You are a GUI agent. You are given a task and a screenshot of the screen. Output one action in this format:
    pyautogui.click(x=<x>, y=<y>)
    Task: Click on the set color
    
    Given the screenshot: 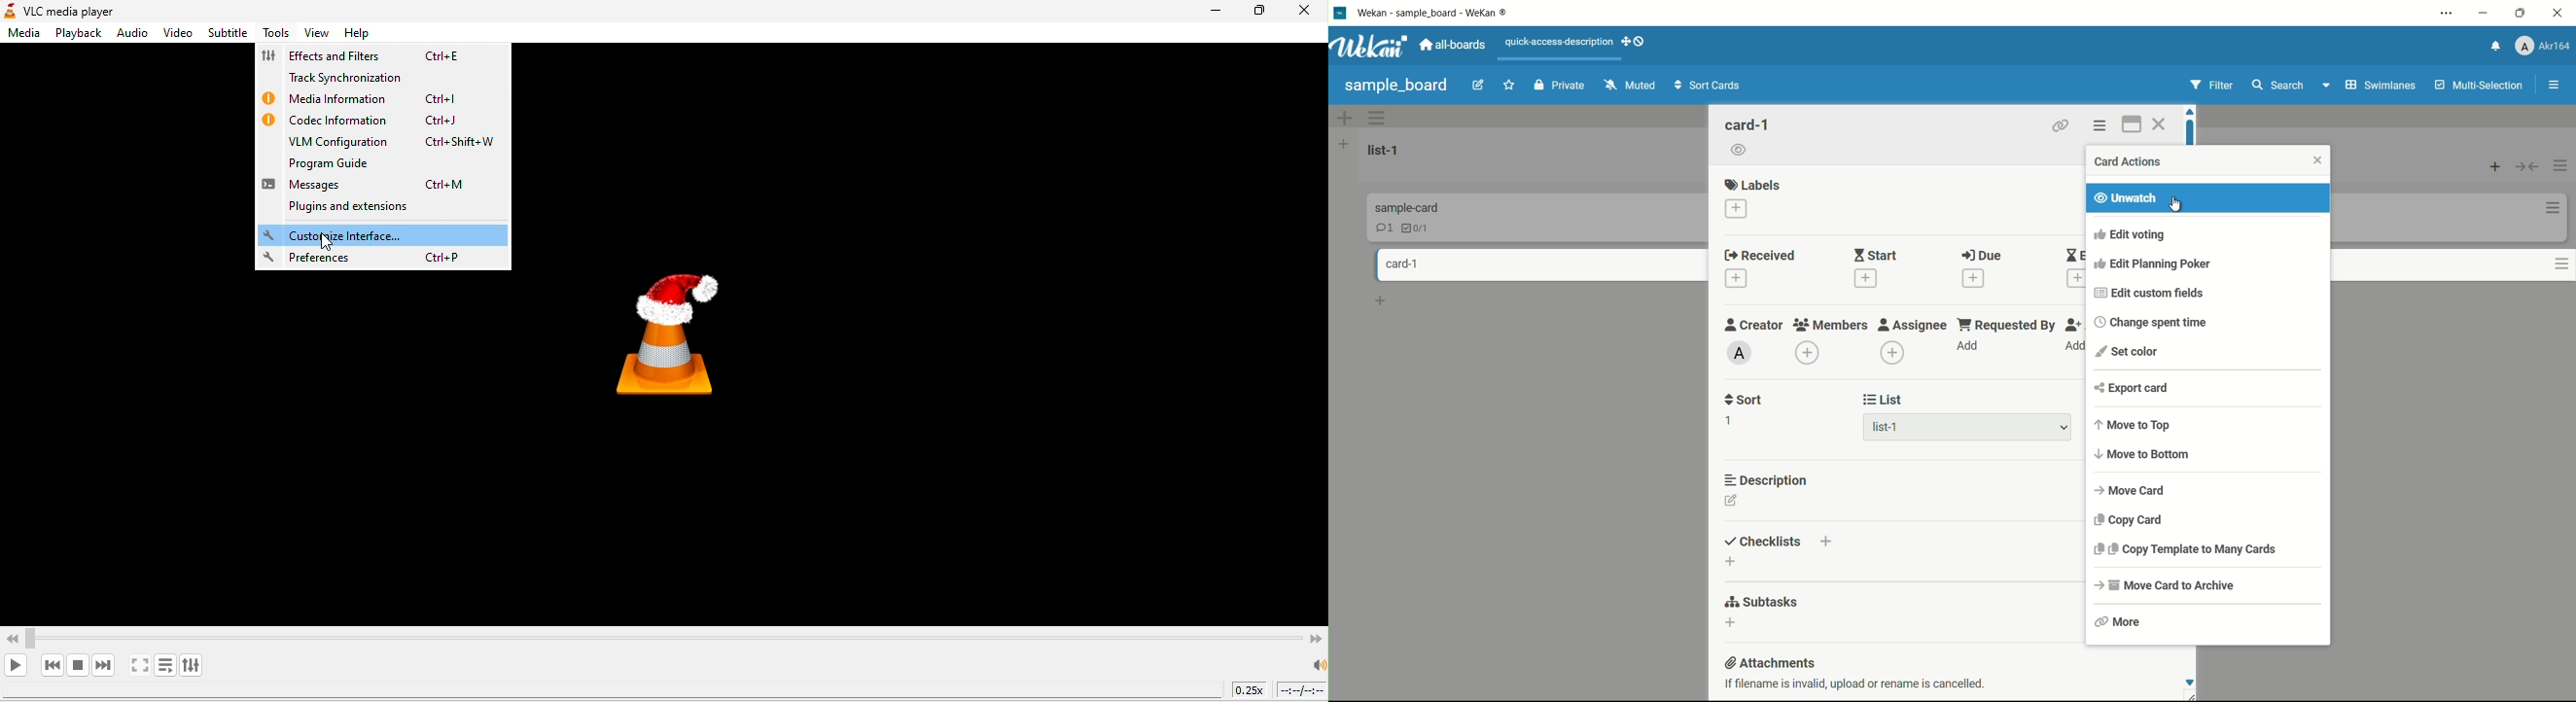 What is the action you would take?
    pyautogui.click(x=2133, y=352)
    